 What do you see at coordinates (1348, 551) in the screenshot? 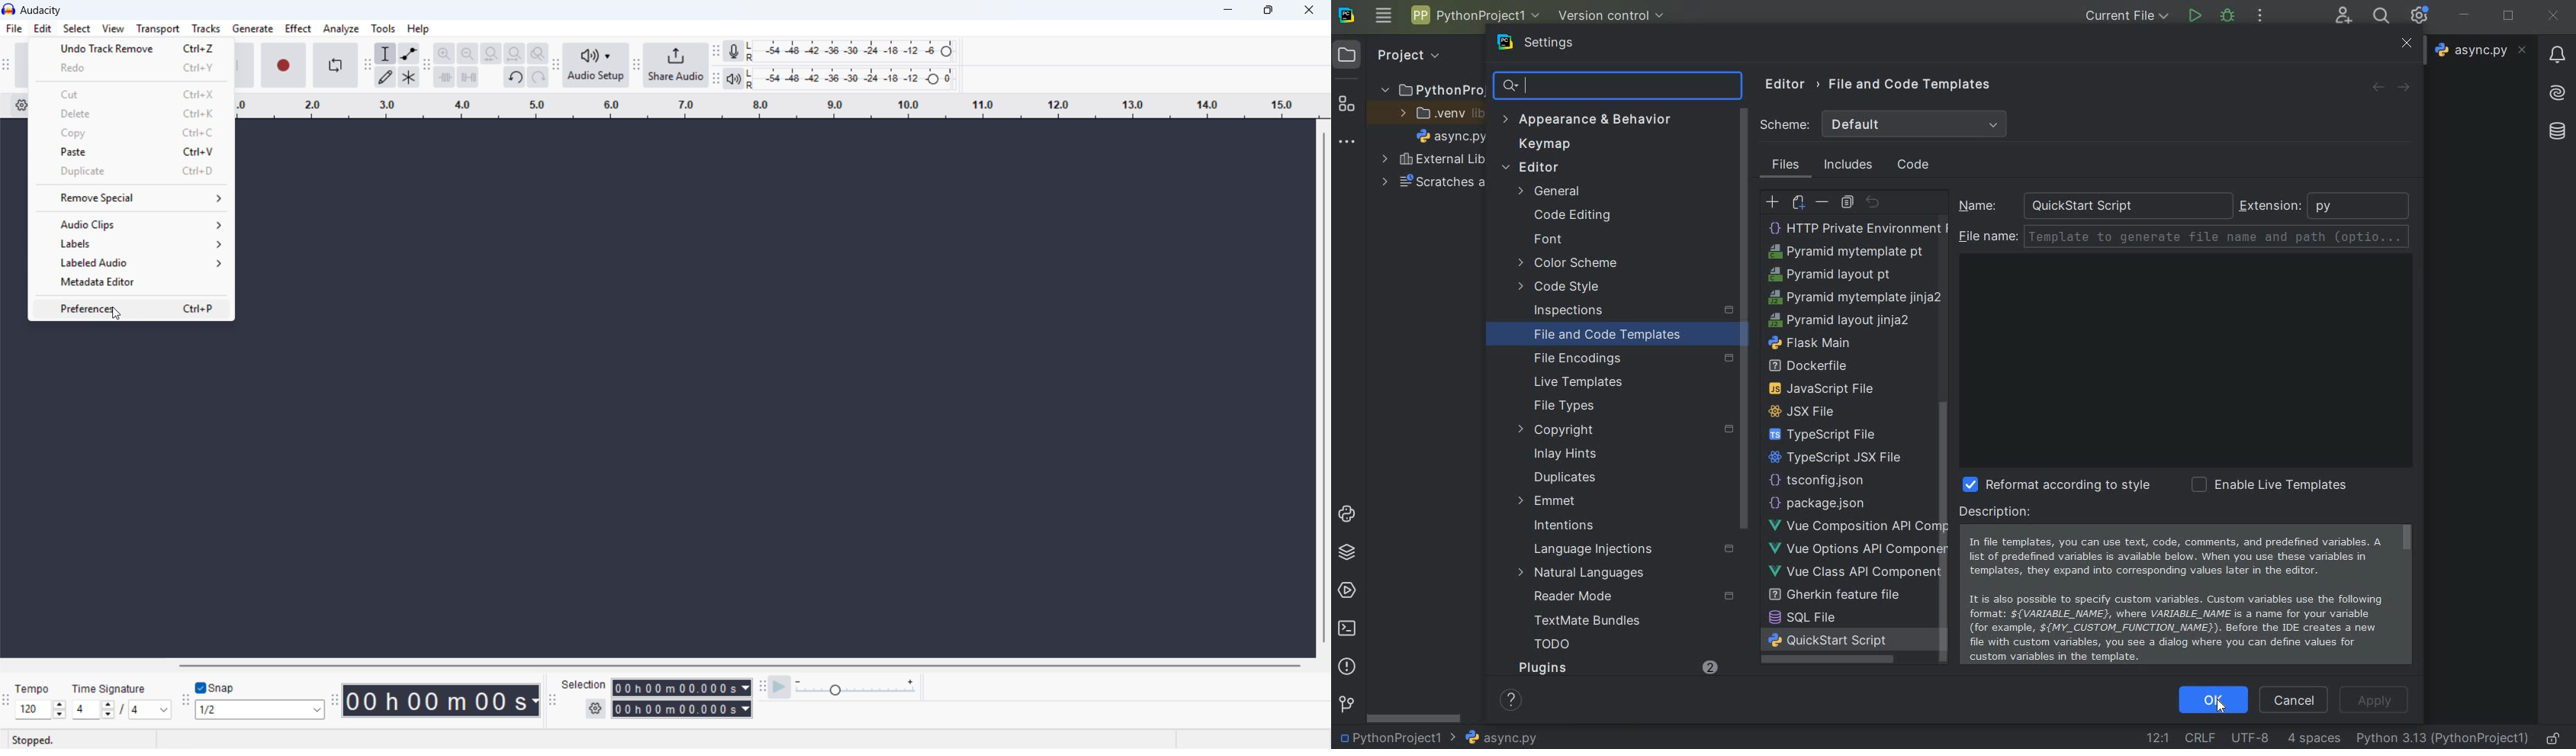
I see `python packages` at bounding box center [1348, 551].